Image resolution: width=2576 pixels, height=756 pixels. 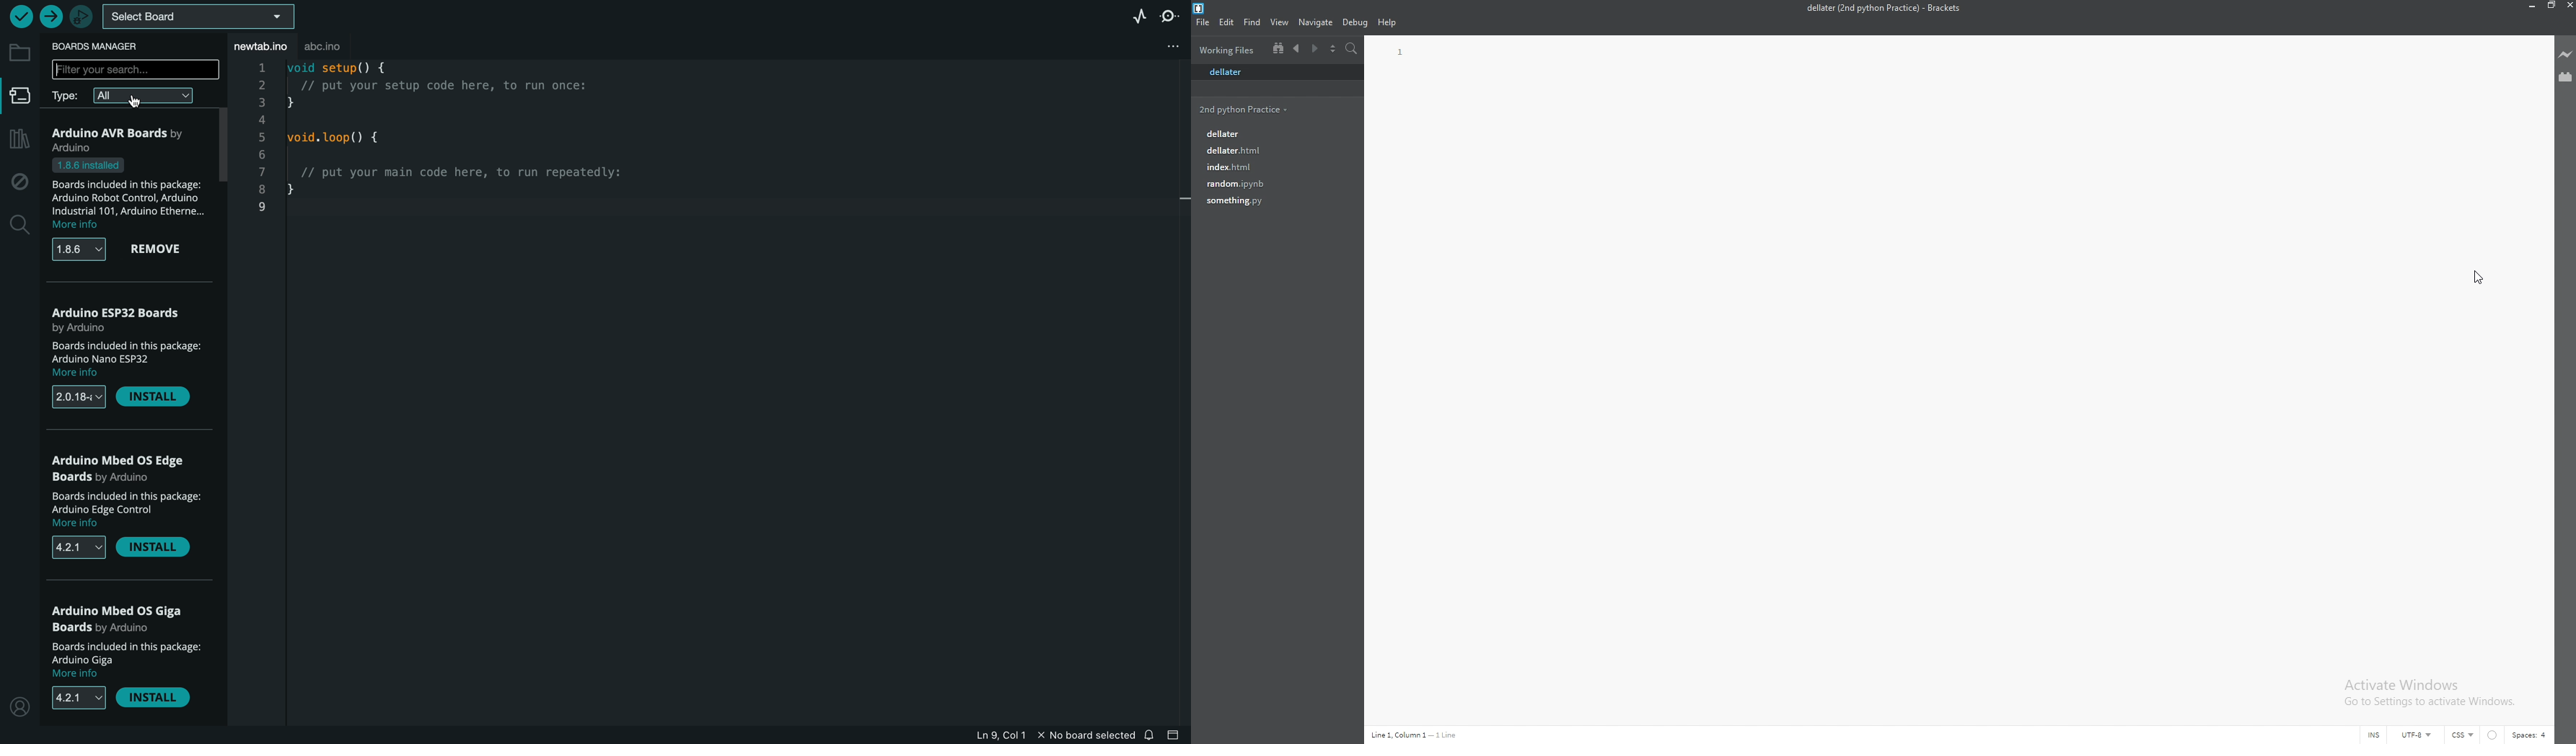 What do you see at coordinates (1355, 23) in the screenshot?
I see `debug` at bounding box center [1355, 23].